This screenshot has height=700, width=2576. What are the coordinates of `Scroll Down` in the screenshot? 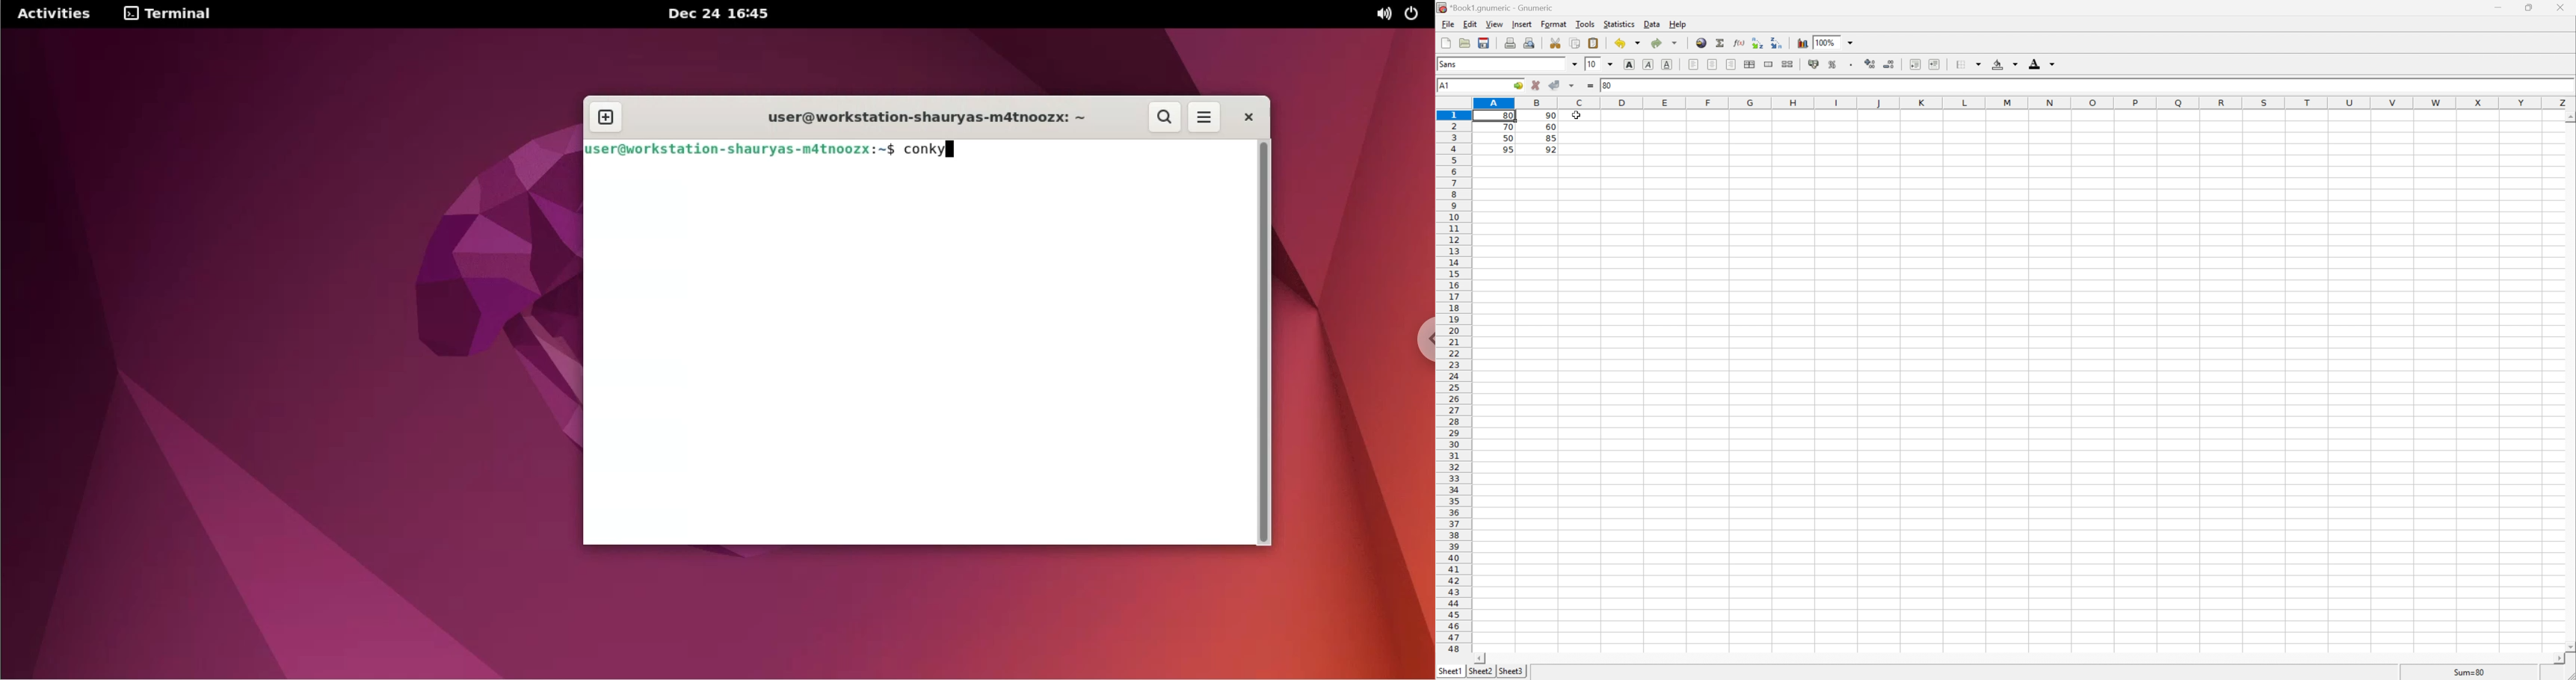 It's located at (2569, 645).